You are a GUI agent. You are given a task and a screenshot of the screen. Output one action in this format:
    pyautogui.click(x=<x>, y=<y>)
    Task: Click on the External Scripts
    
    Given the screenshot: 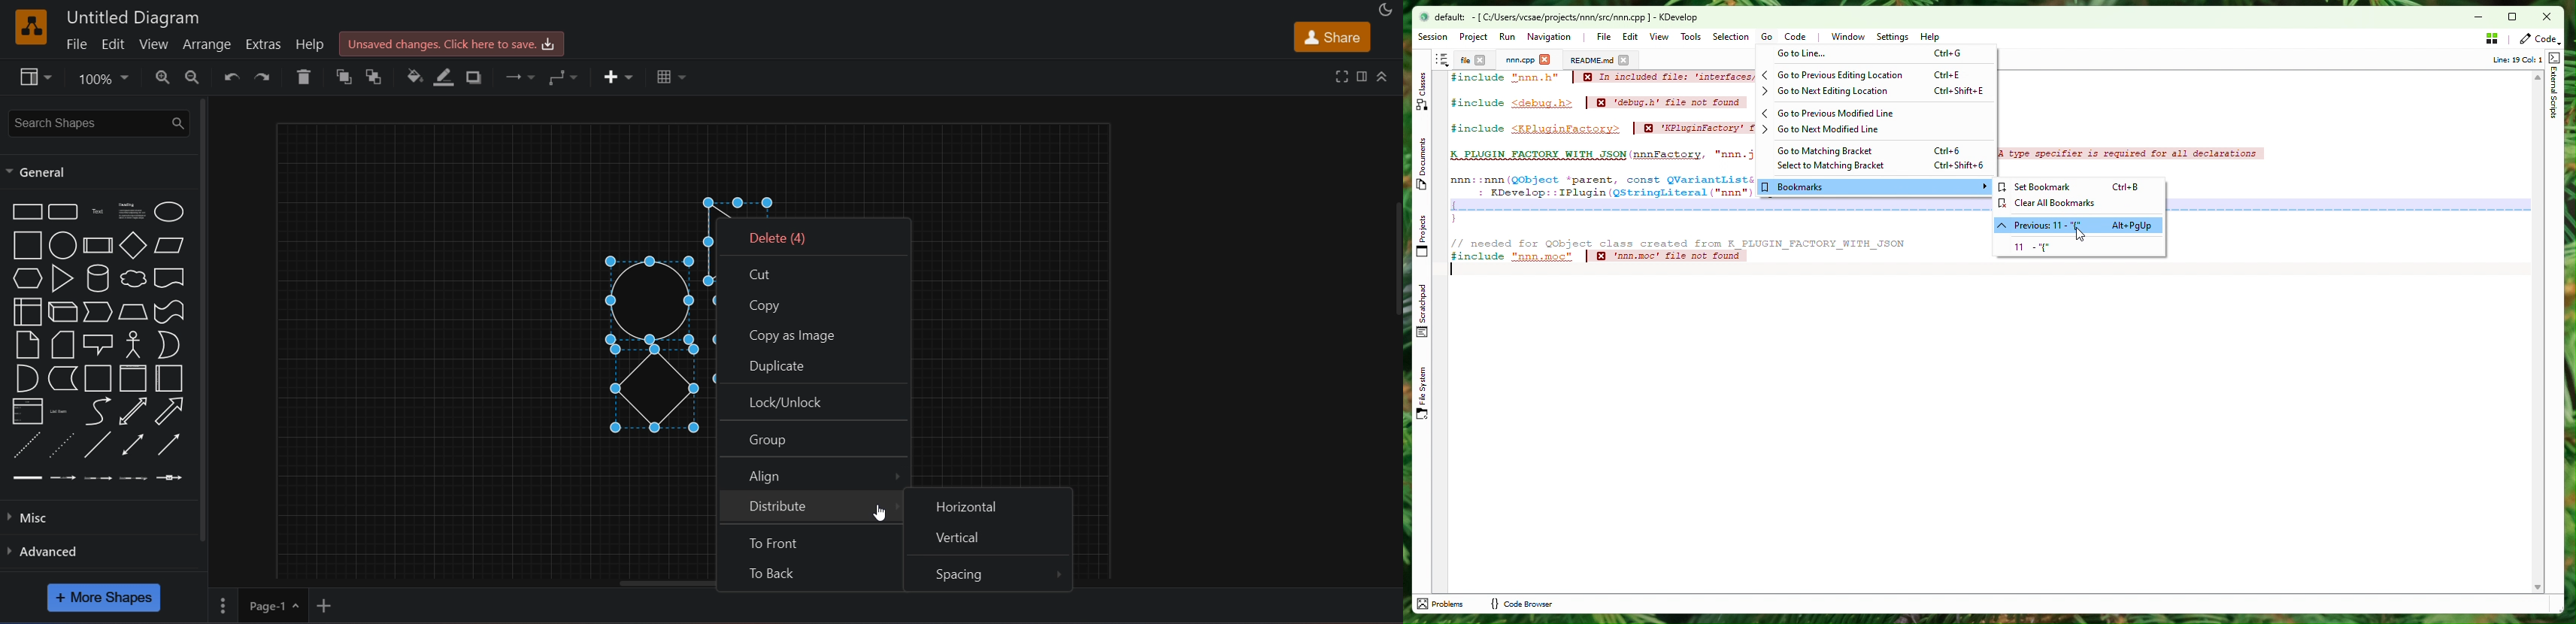 What is the action you would take?
    pyautogui.click(x=2554, y=88)
    